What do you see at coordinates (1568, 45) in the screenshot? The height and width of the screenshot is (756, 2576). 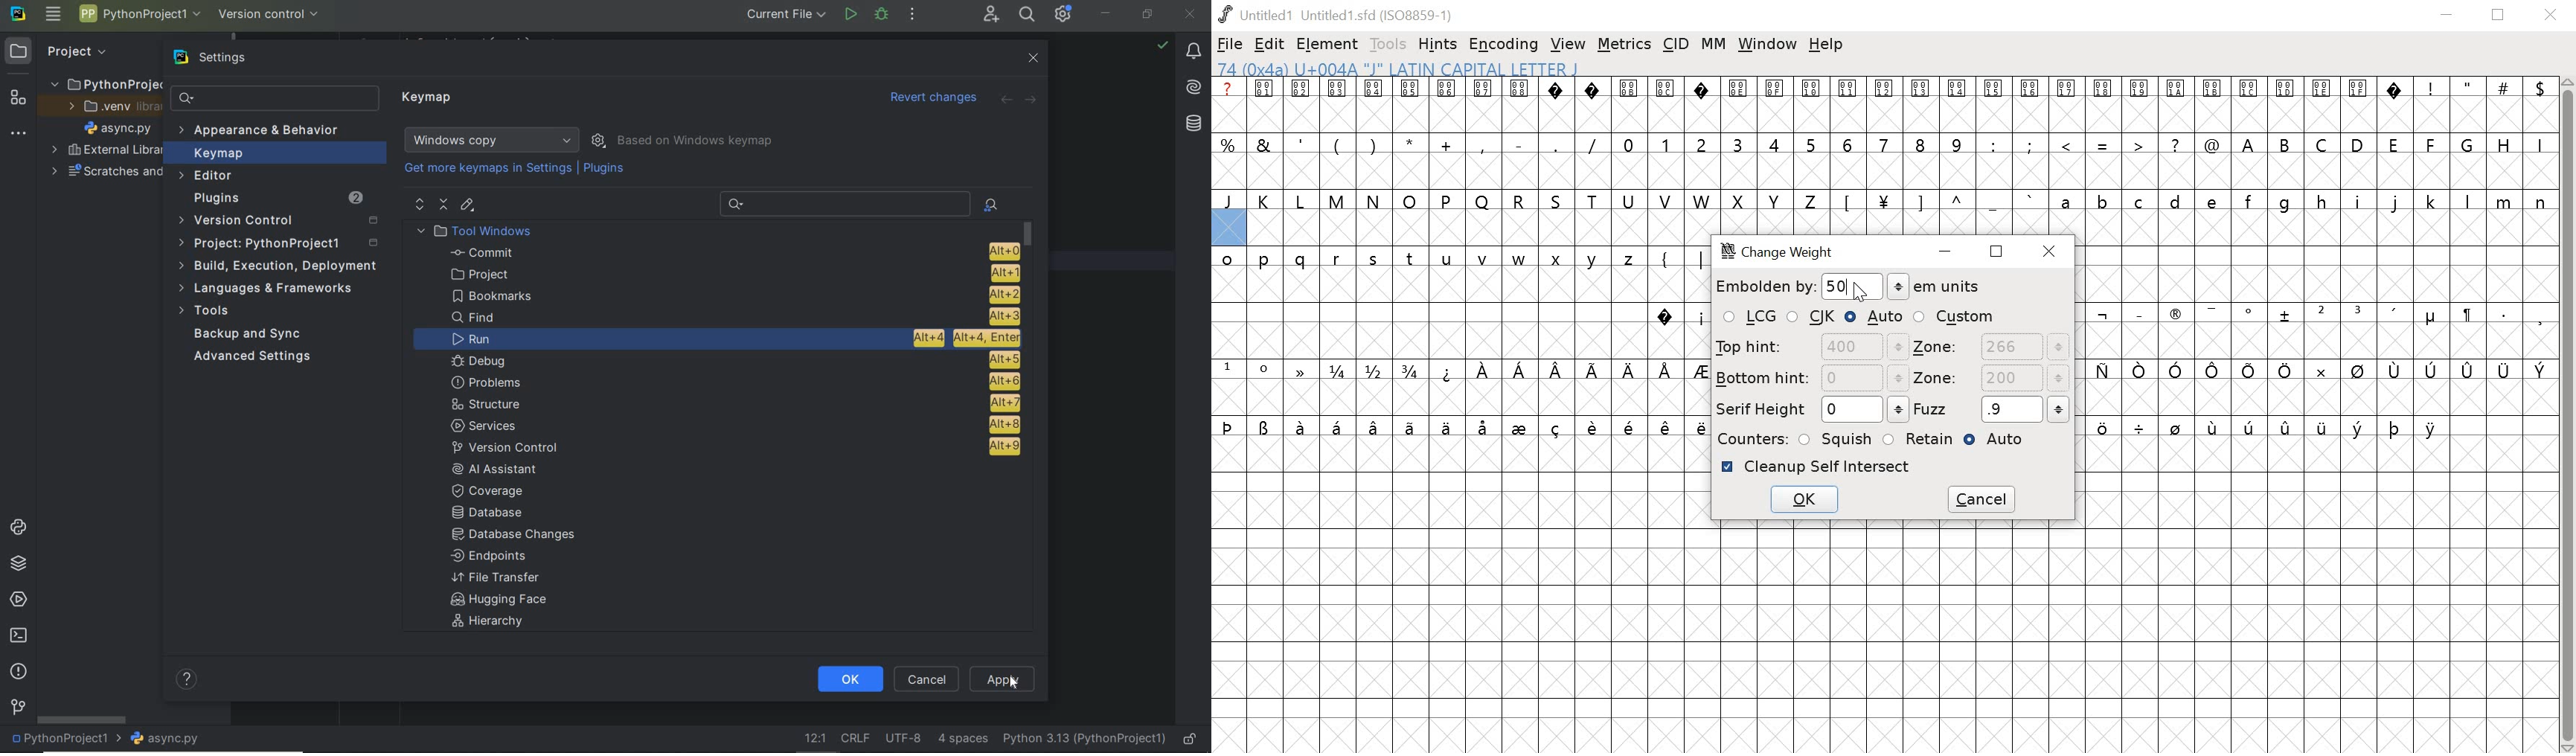 I see `VIEW` at bounding box center [1568, 45].